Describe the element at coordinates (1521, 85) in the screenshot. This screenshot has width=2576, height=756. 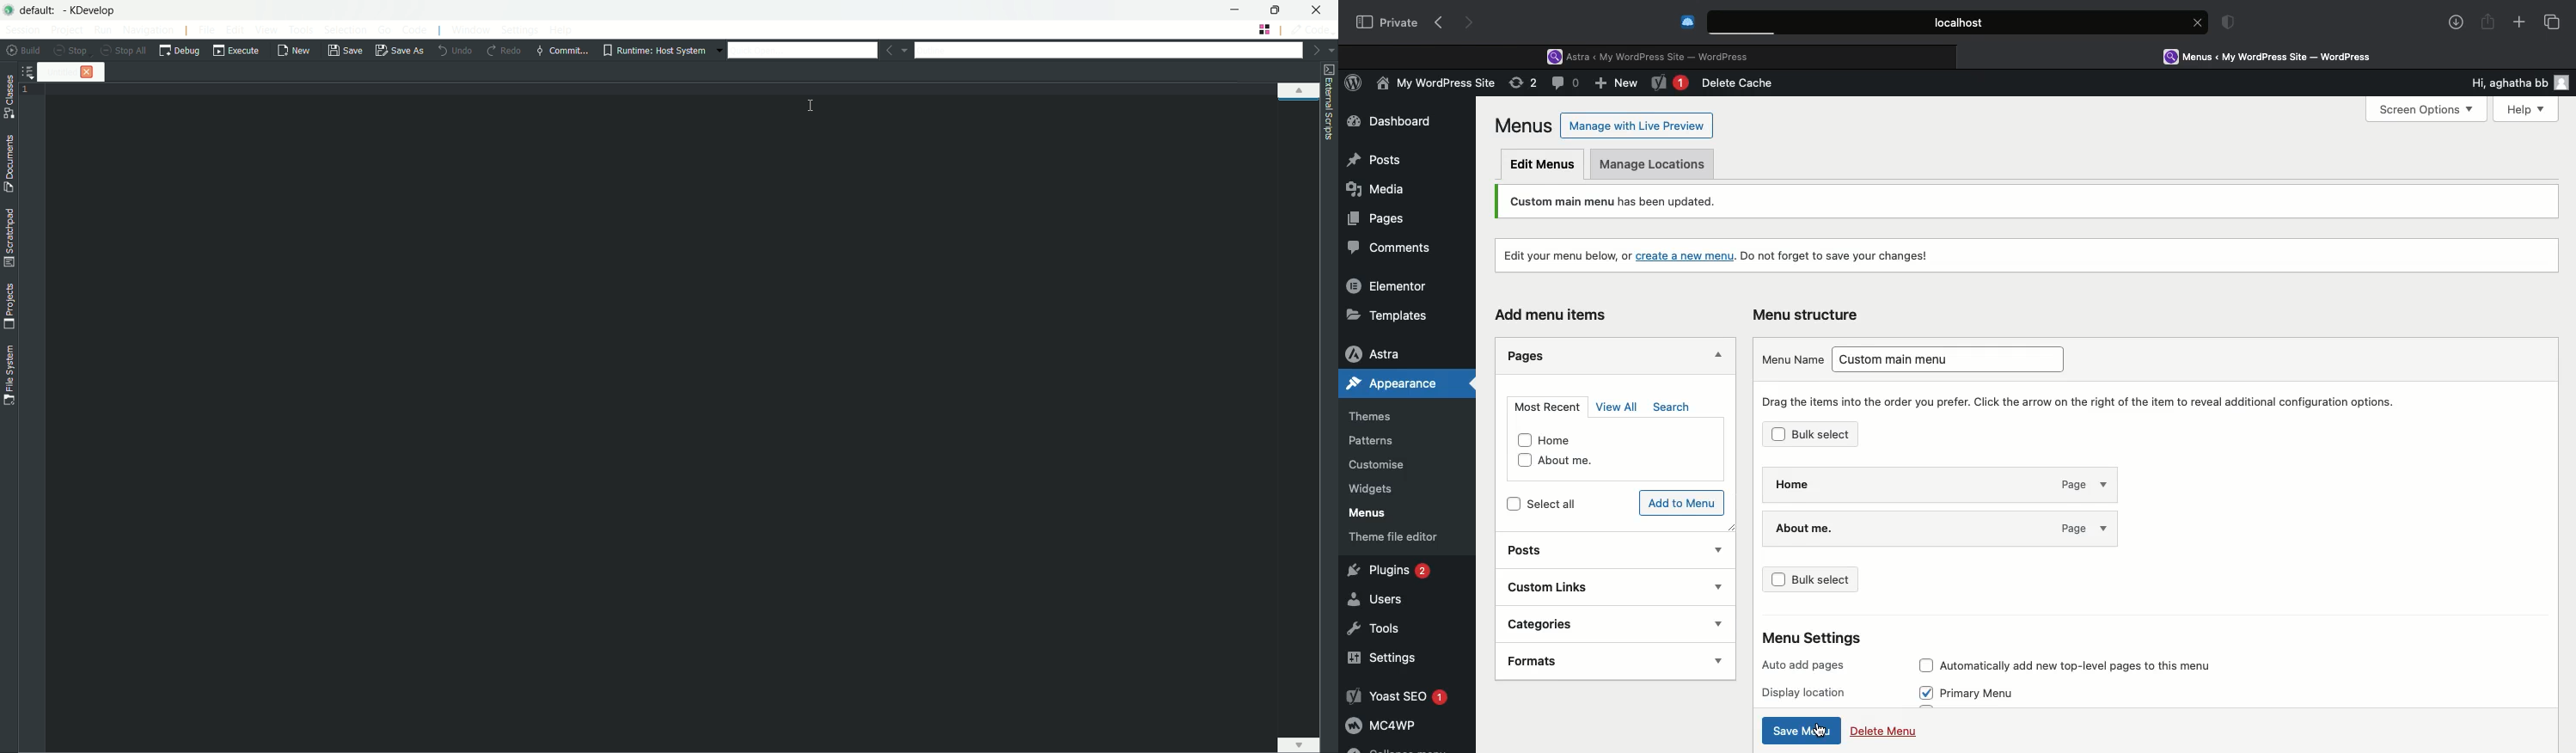
I see `Revision (2)` at that location.